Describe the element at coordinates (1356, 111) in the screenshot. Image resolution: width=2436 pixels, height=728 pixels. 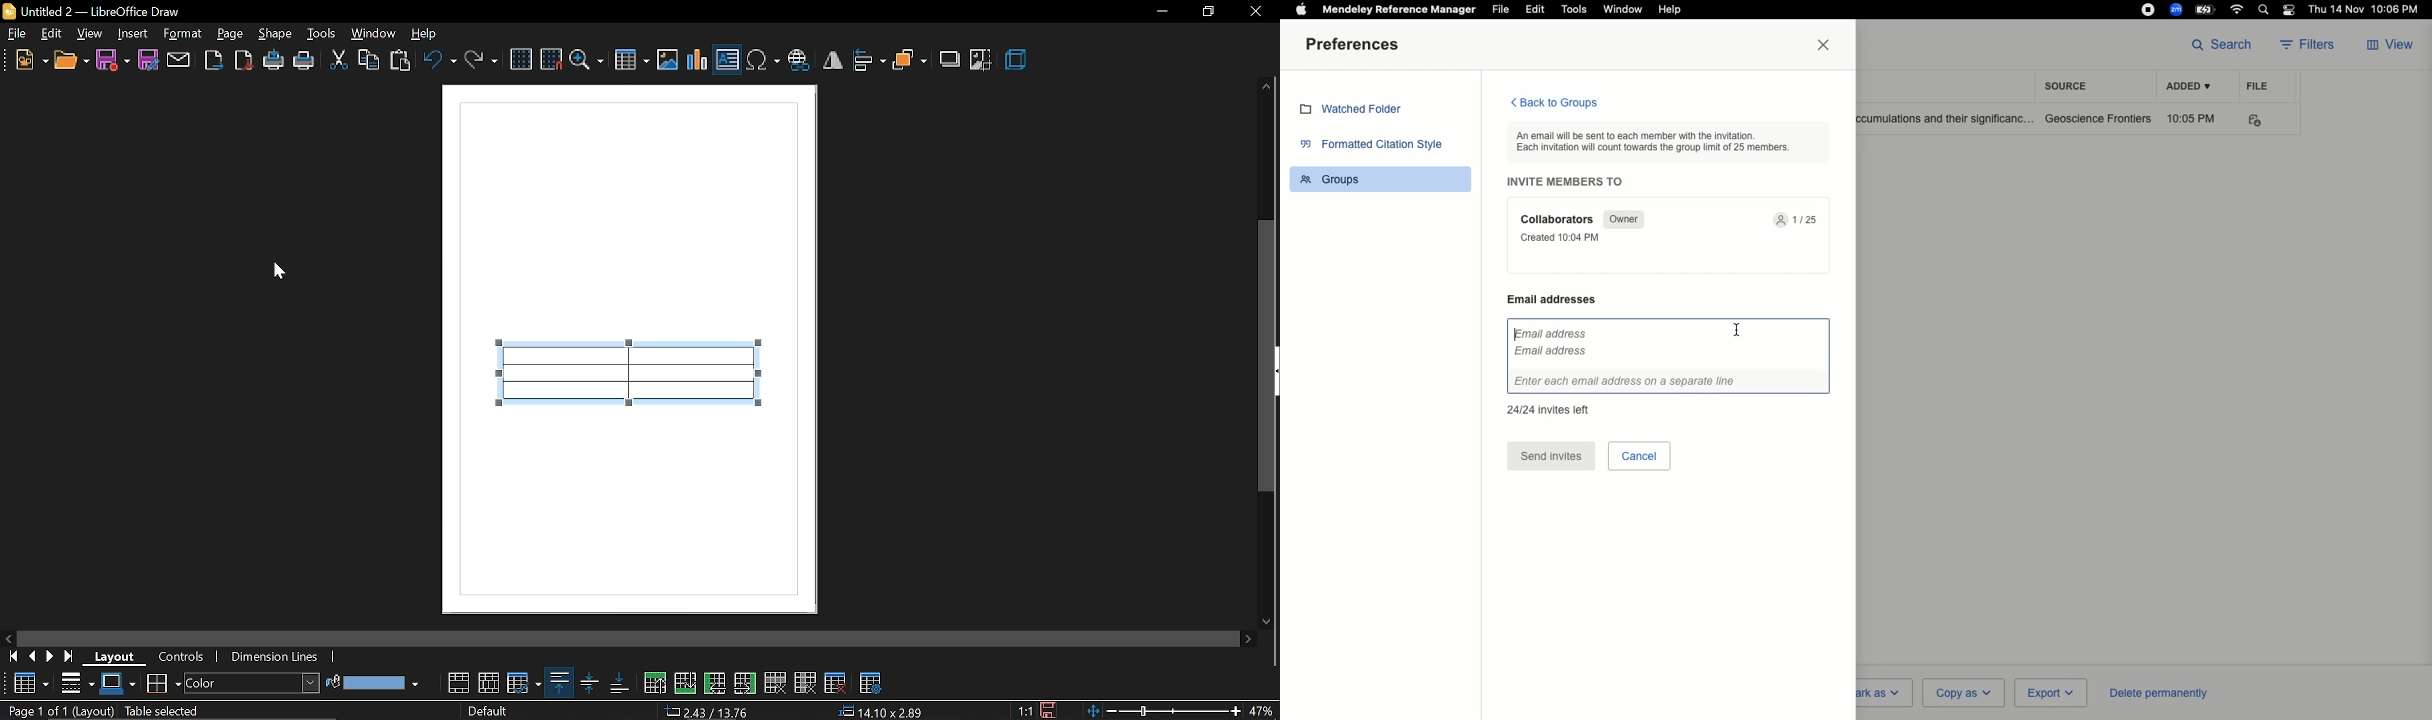
I see `Watched folder` at that location.